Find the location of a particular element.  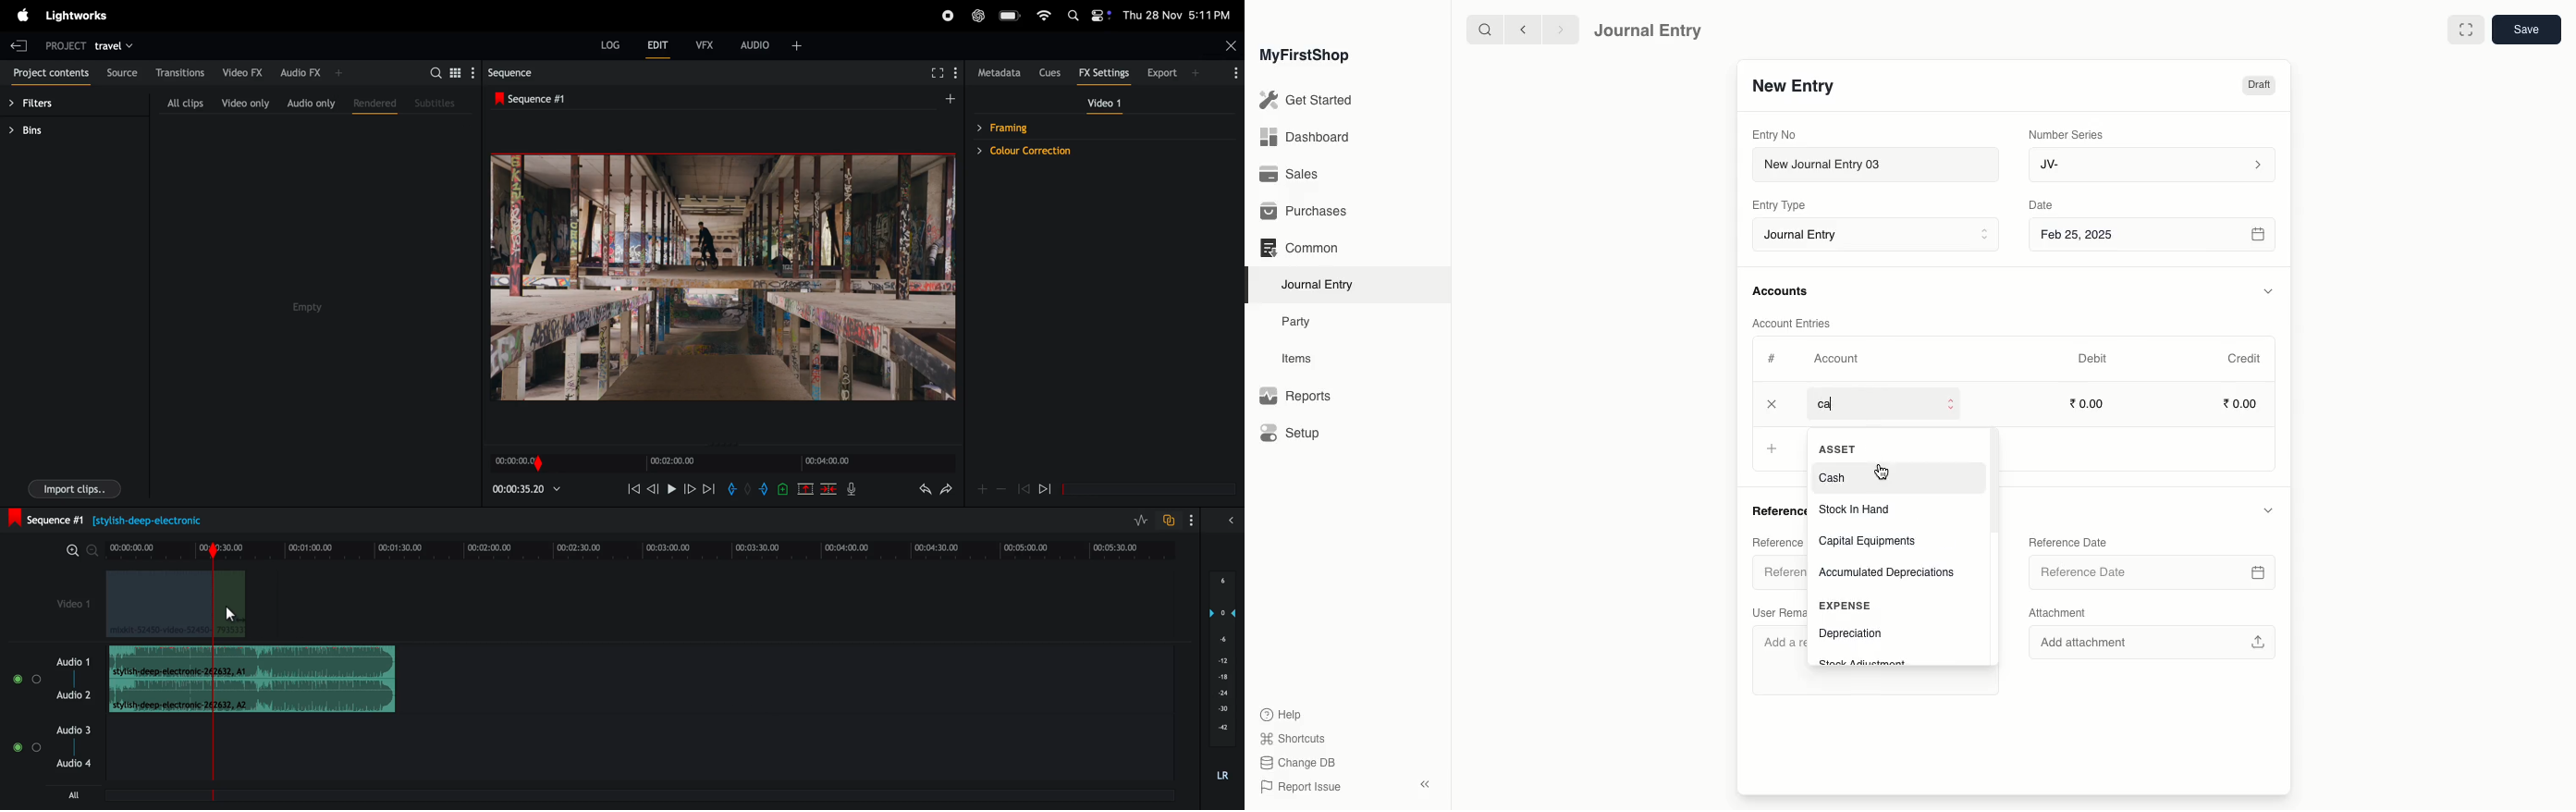

forward is located at coordinates (1051, 489).